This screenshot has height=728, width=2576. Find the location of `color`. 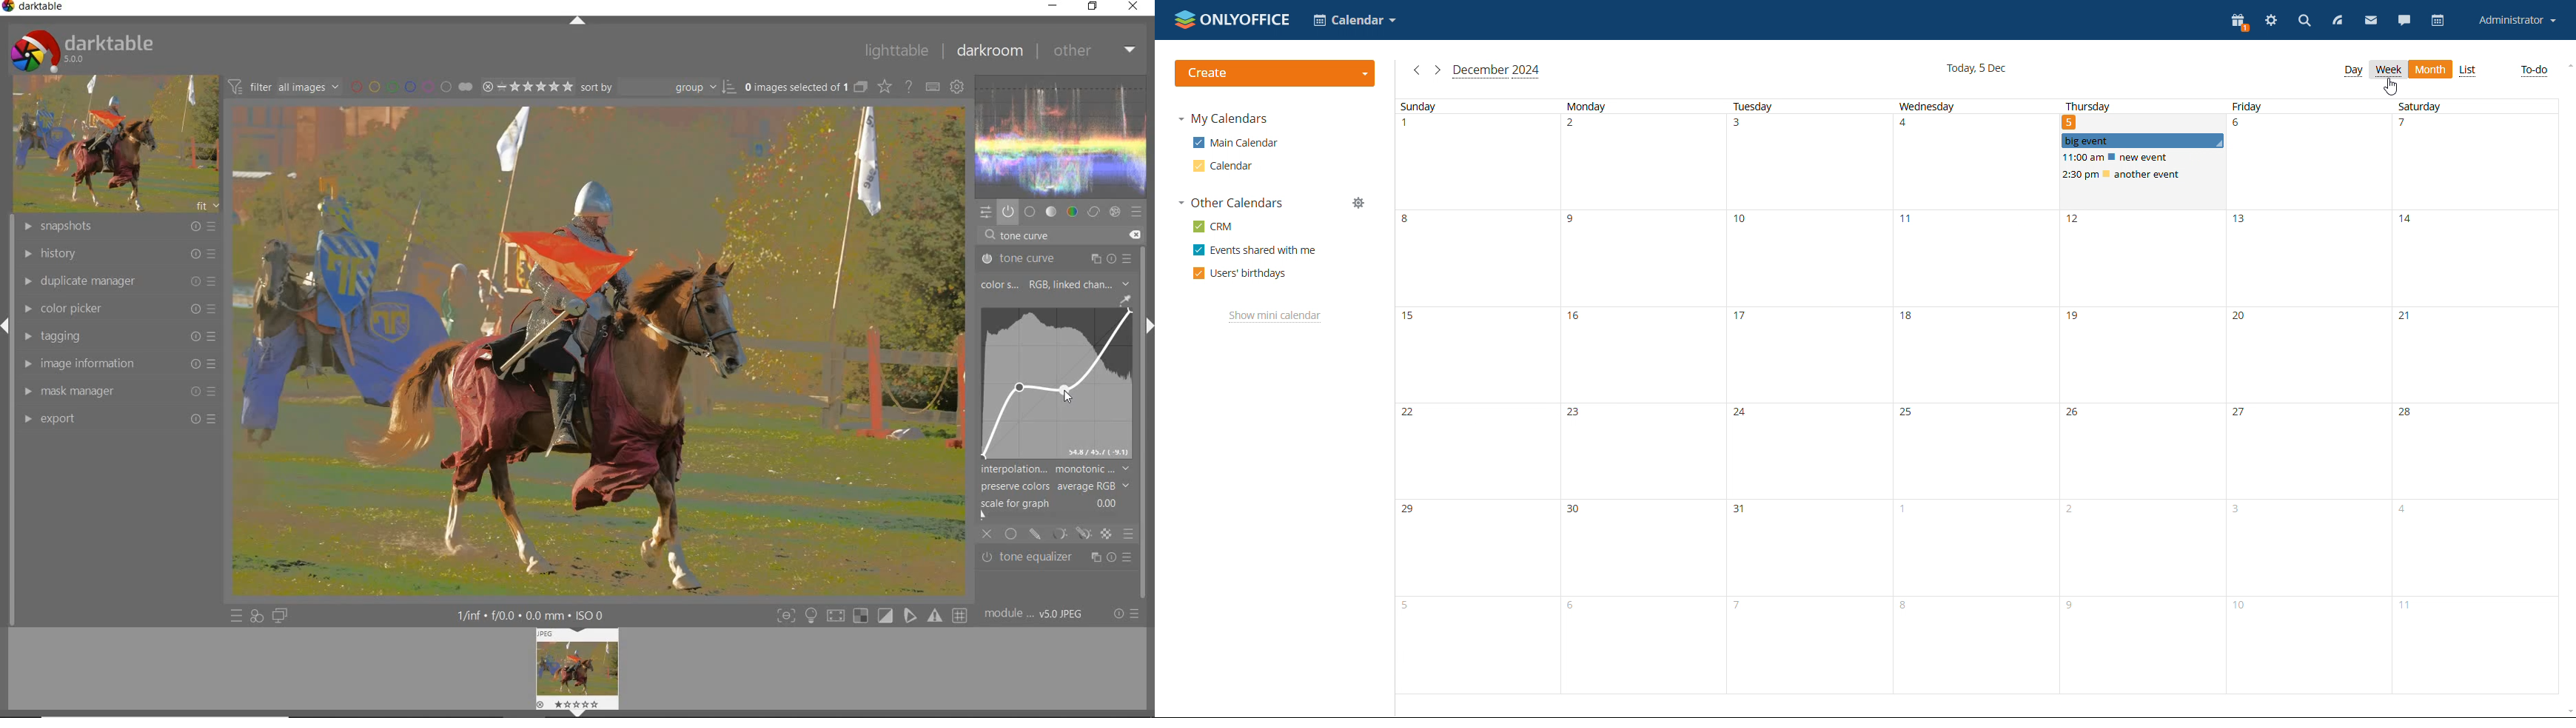

color is located at coordinates (1074, 212).